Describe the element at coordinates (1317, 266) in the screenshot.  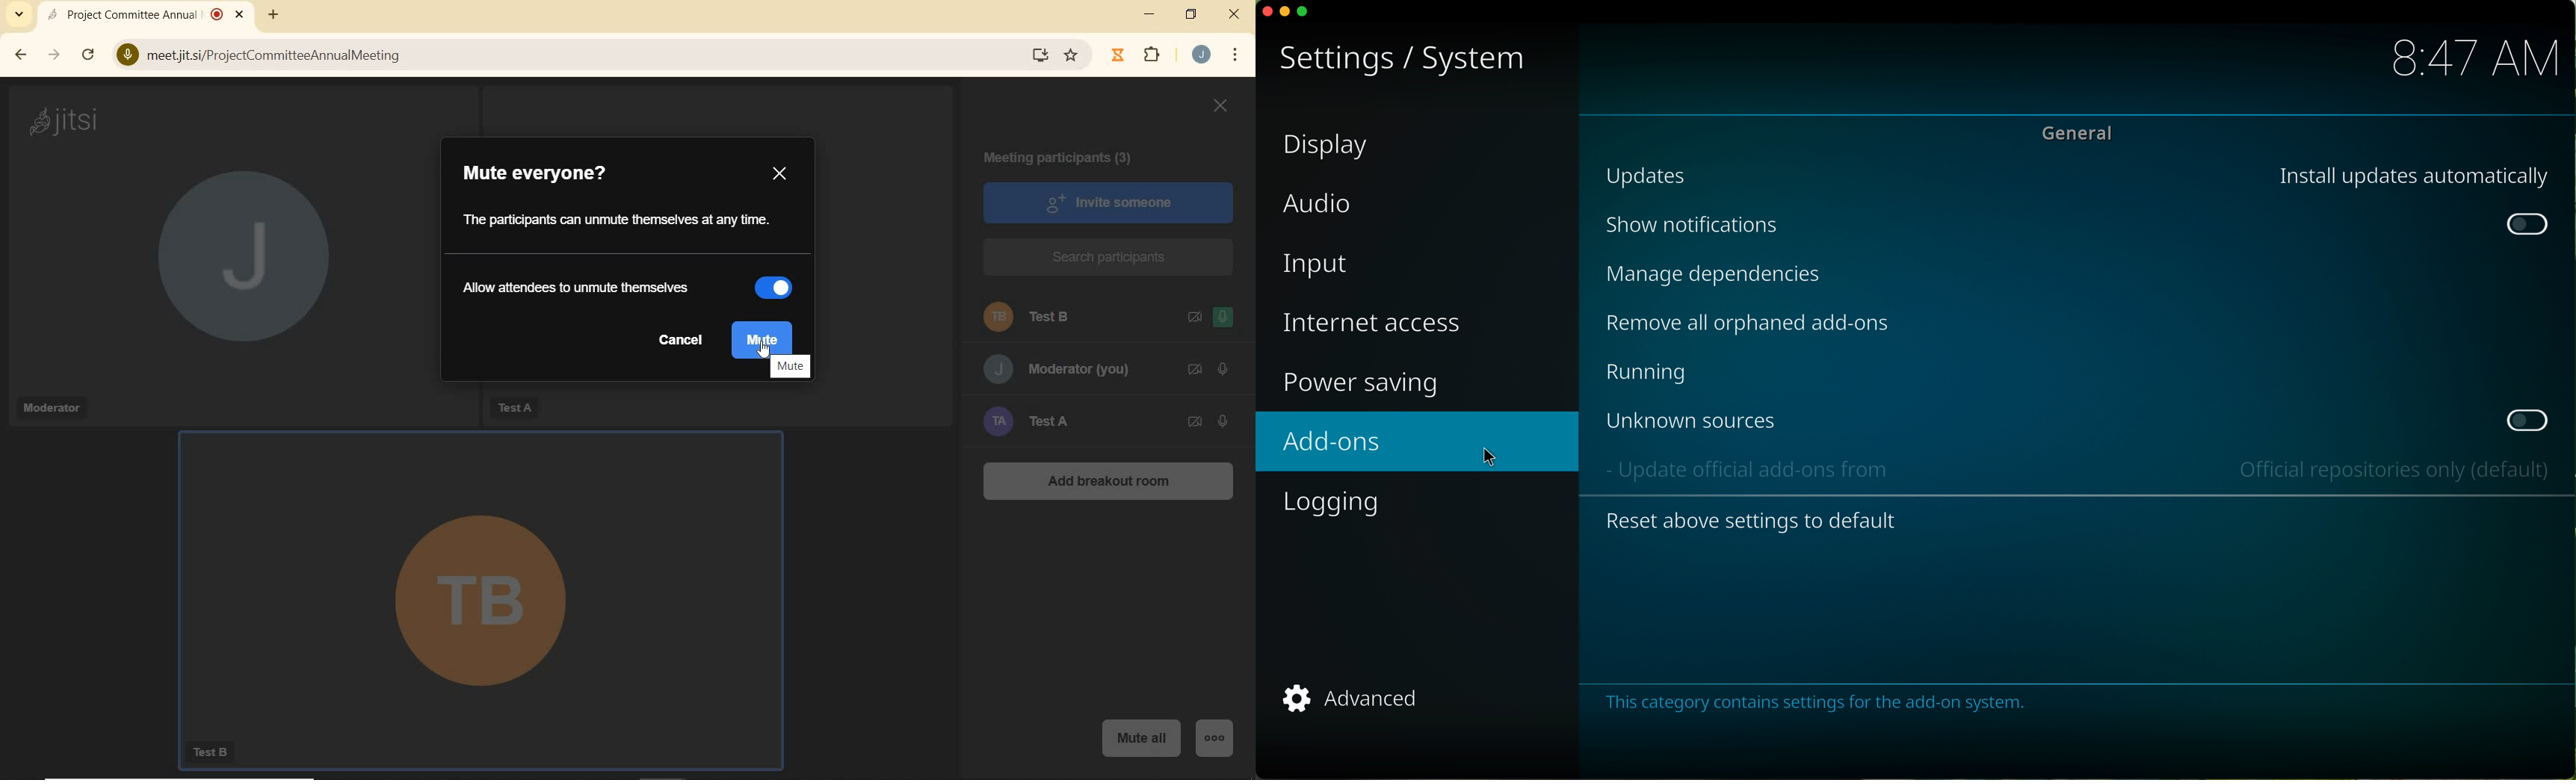
I see `input` at that location.